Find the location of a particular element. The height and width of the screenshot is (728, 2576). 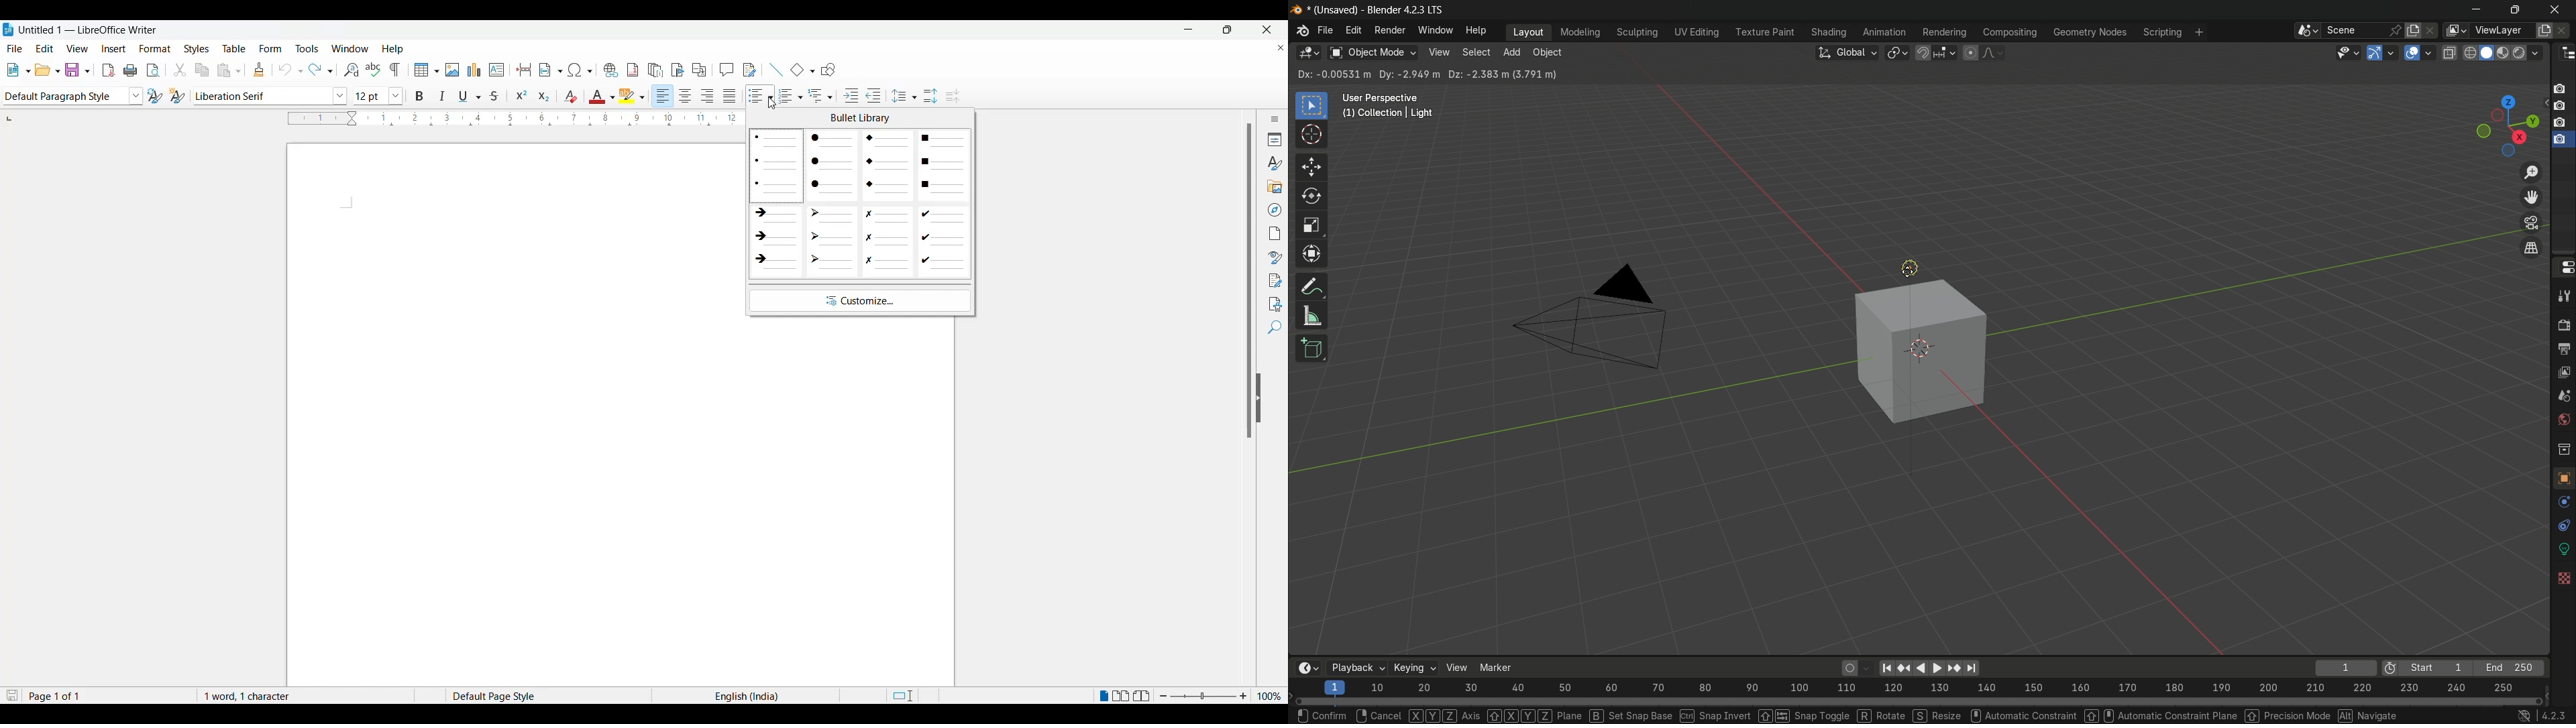

Insert is located at coordinates (113, 47).